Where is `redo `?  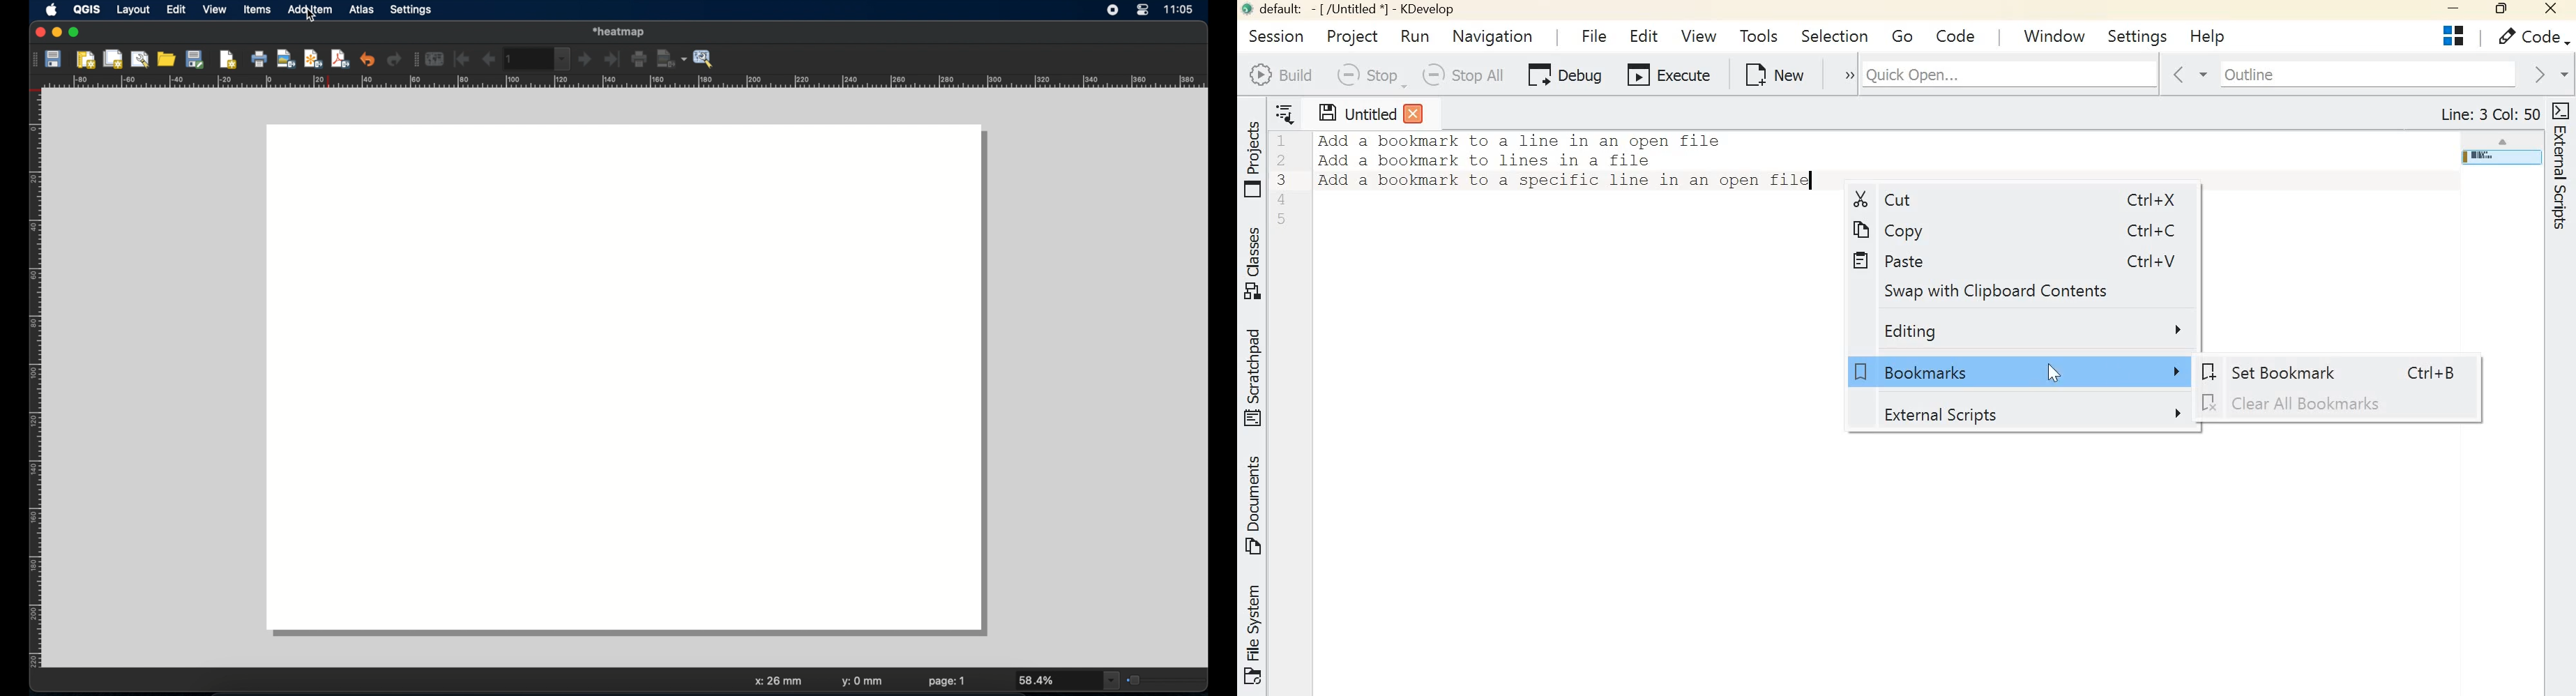 redo  is located at coordinates (394, 61).